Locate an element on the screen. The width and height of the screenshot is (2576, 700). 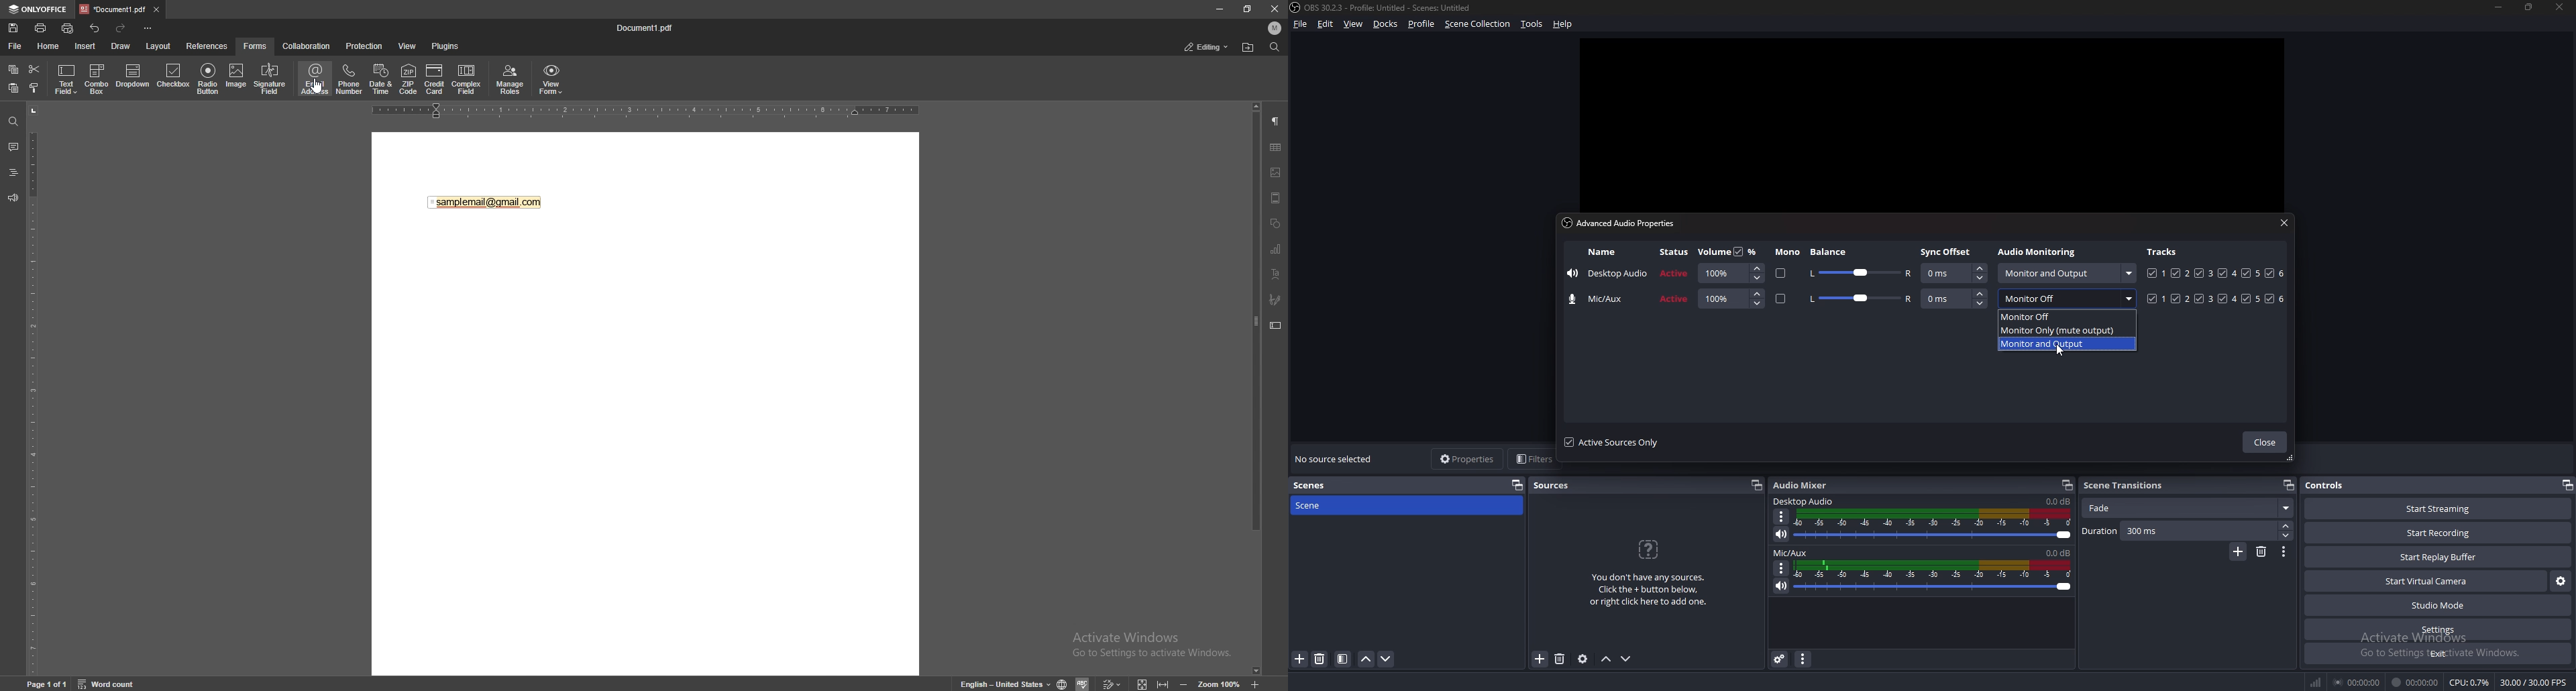
move source down is located at coordinates (1626, 658).